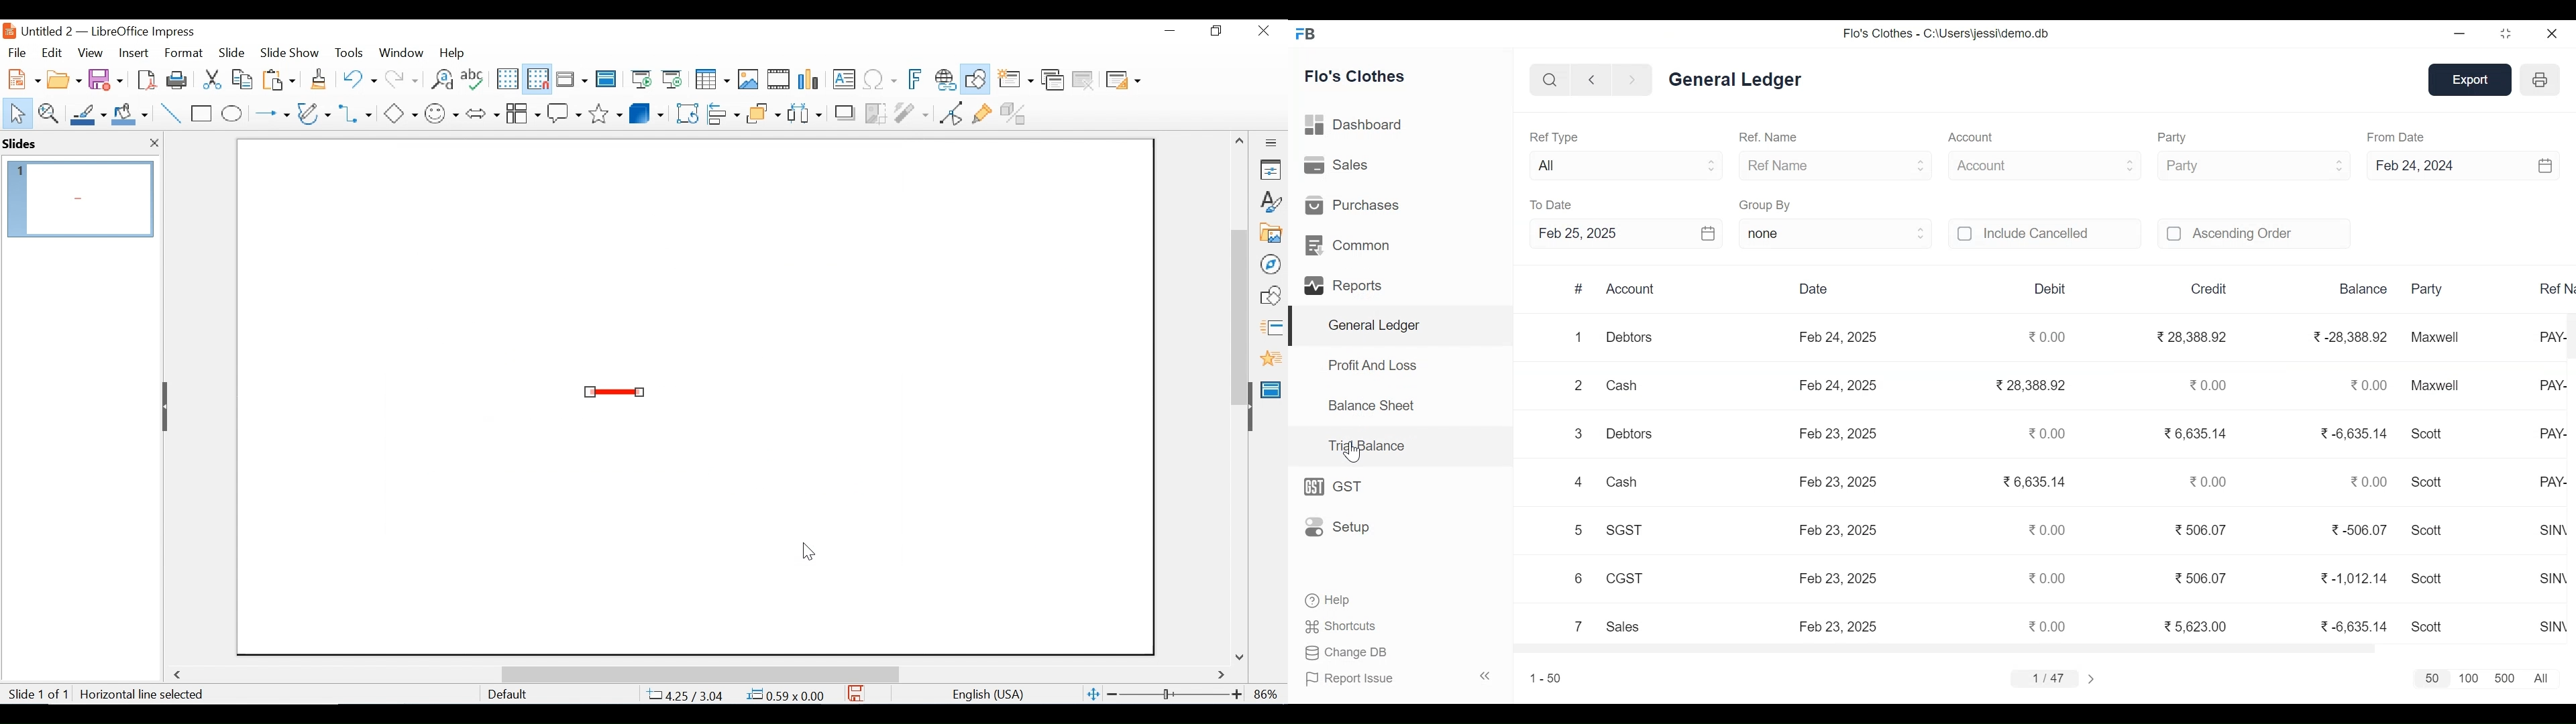 The width and height of the screenshot is (2576, 728). I want to click on Ref Name, so click(1836, 166).